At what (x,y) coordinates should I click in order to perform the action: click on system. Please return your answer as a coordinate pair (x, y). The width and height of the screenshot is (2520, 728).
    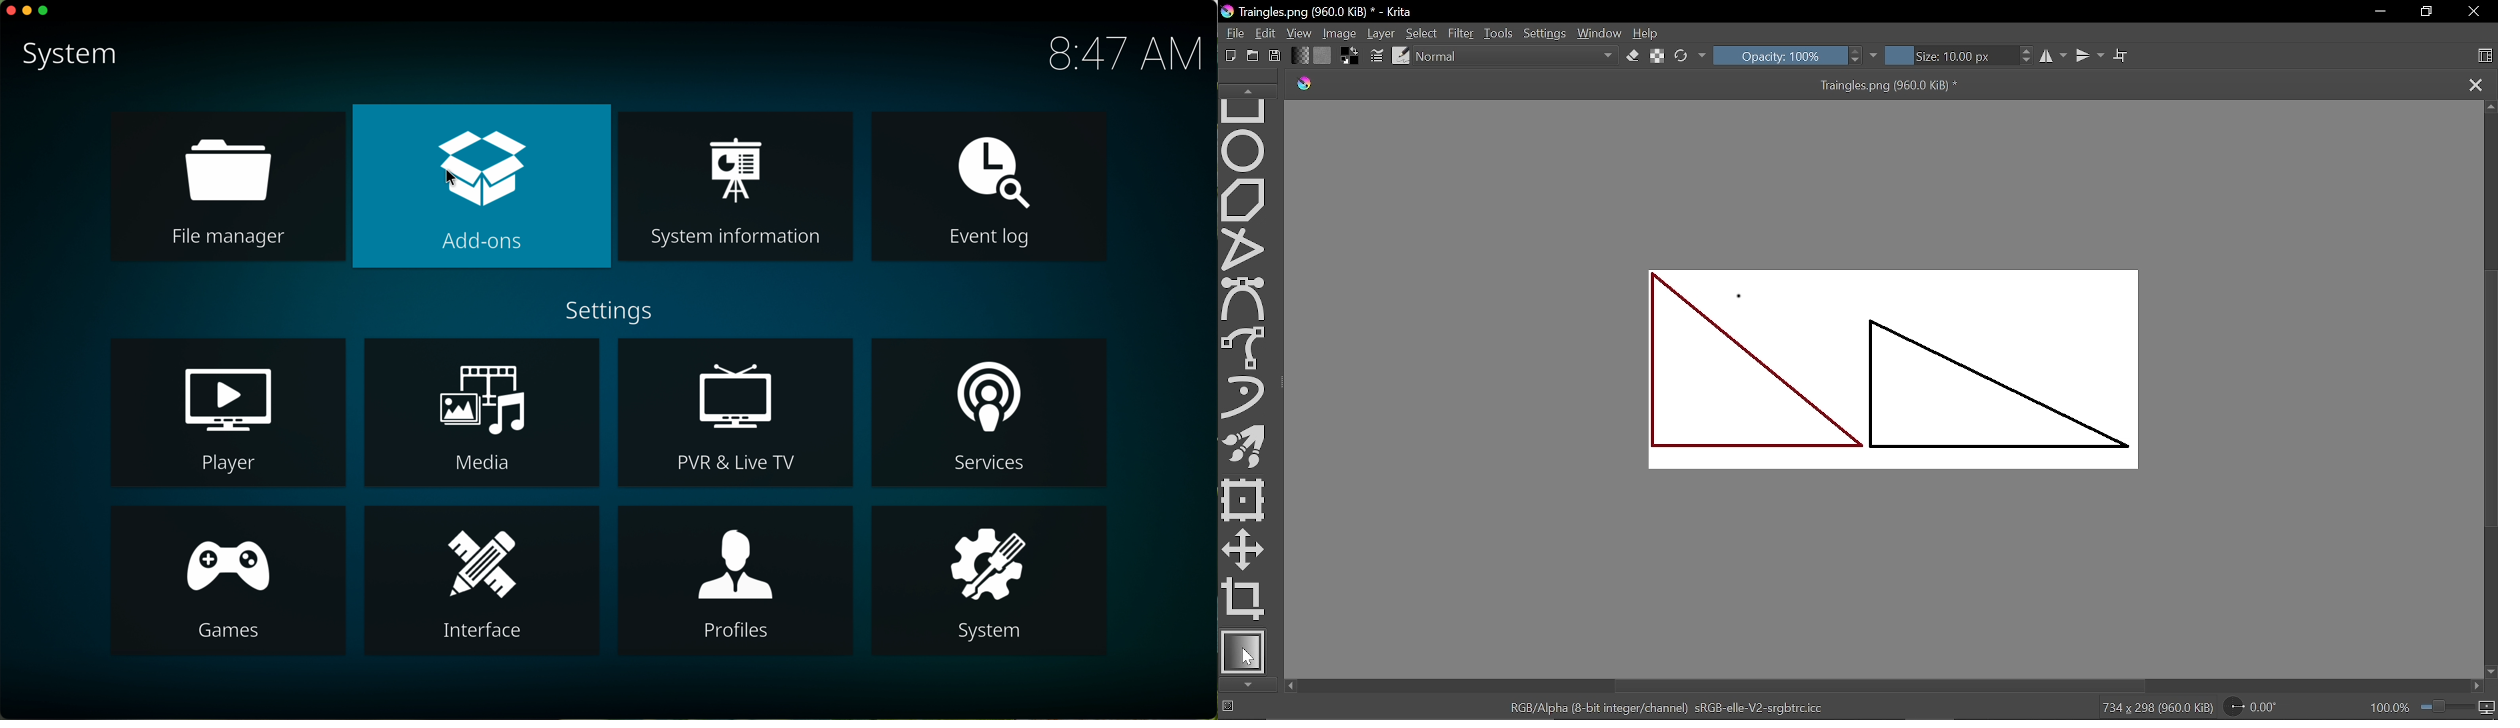
    Looking at the image, I should click on (990, 578).